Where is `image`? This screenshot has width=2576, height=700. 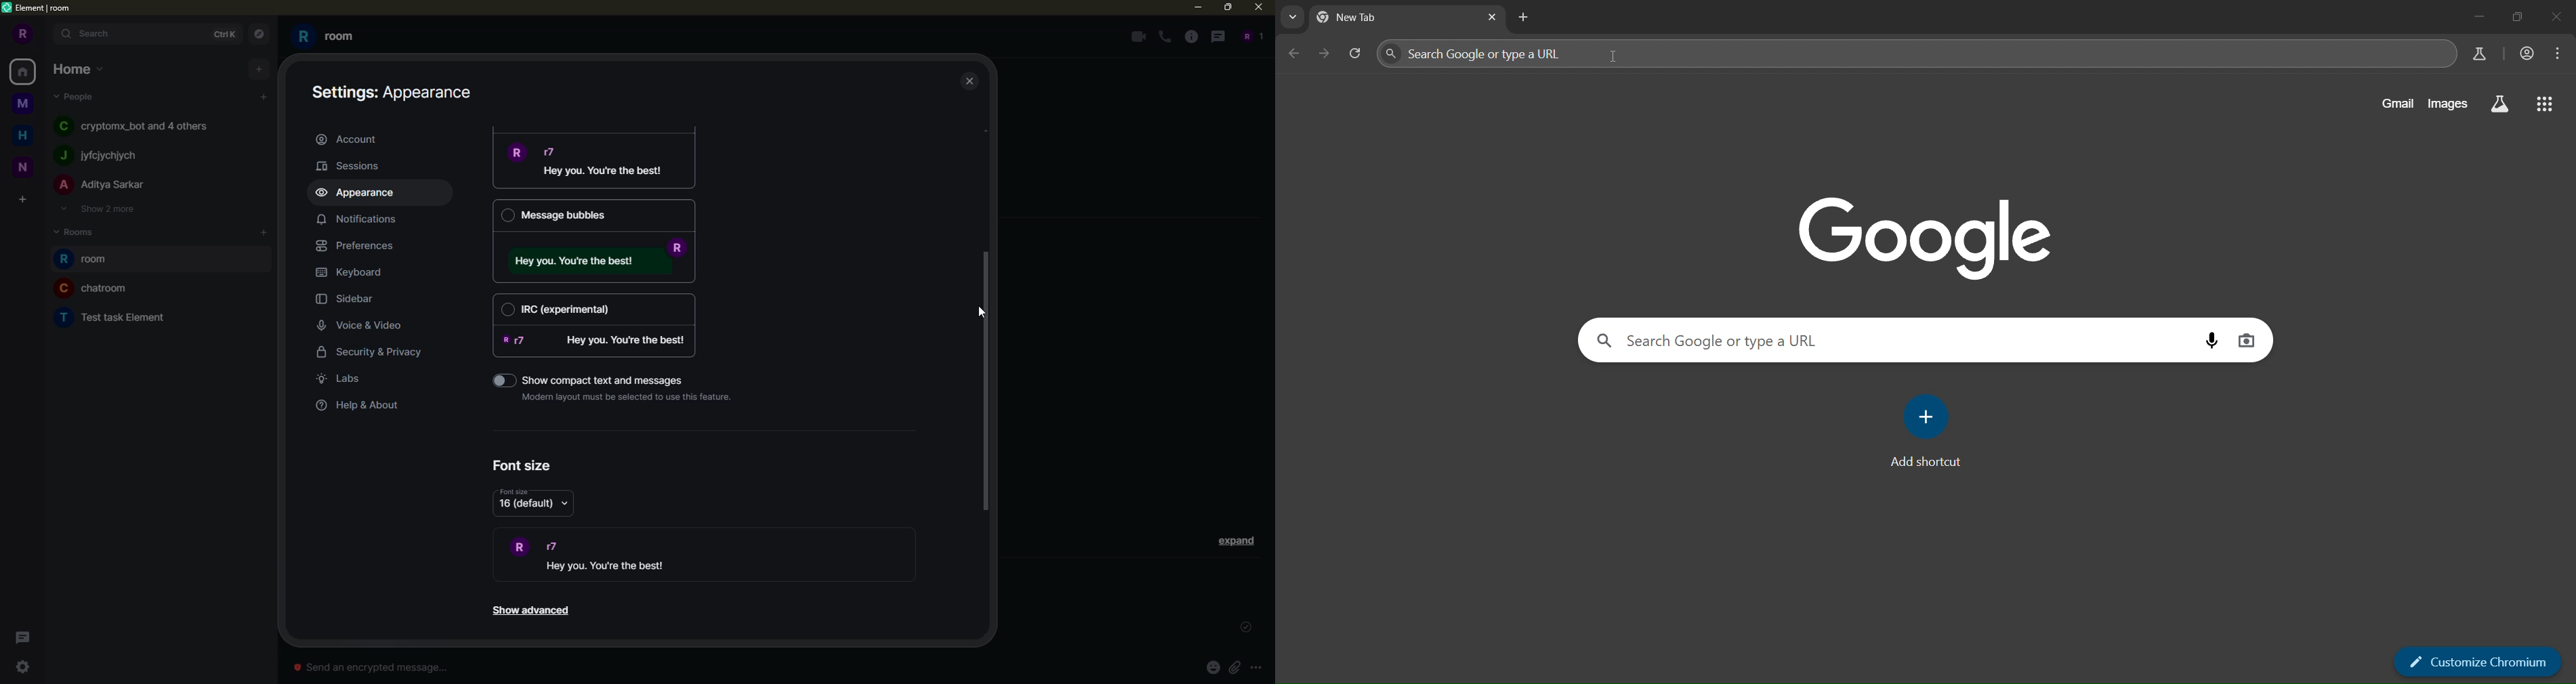
image is located at coordinates (1927, 236).